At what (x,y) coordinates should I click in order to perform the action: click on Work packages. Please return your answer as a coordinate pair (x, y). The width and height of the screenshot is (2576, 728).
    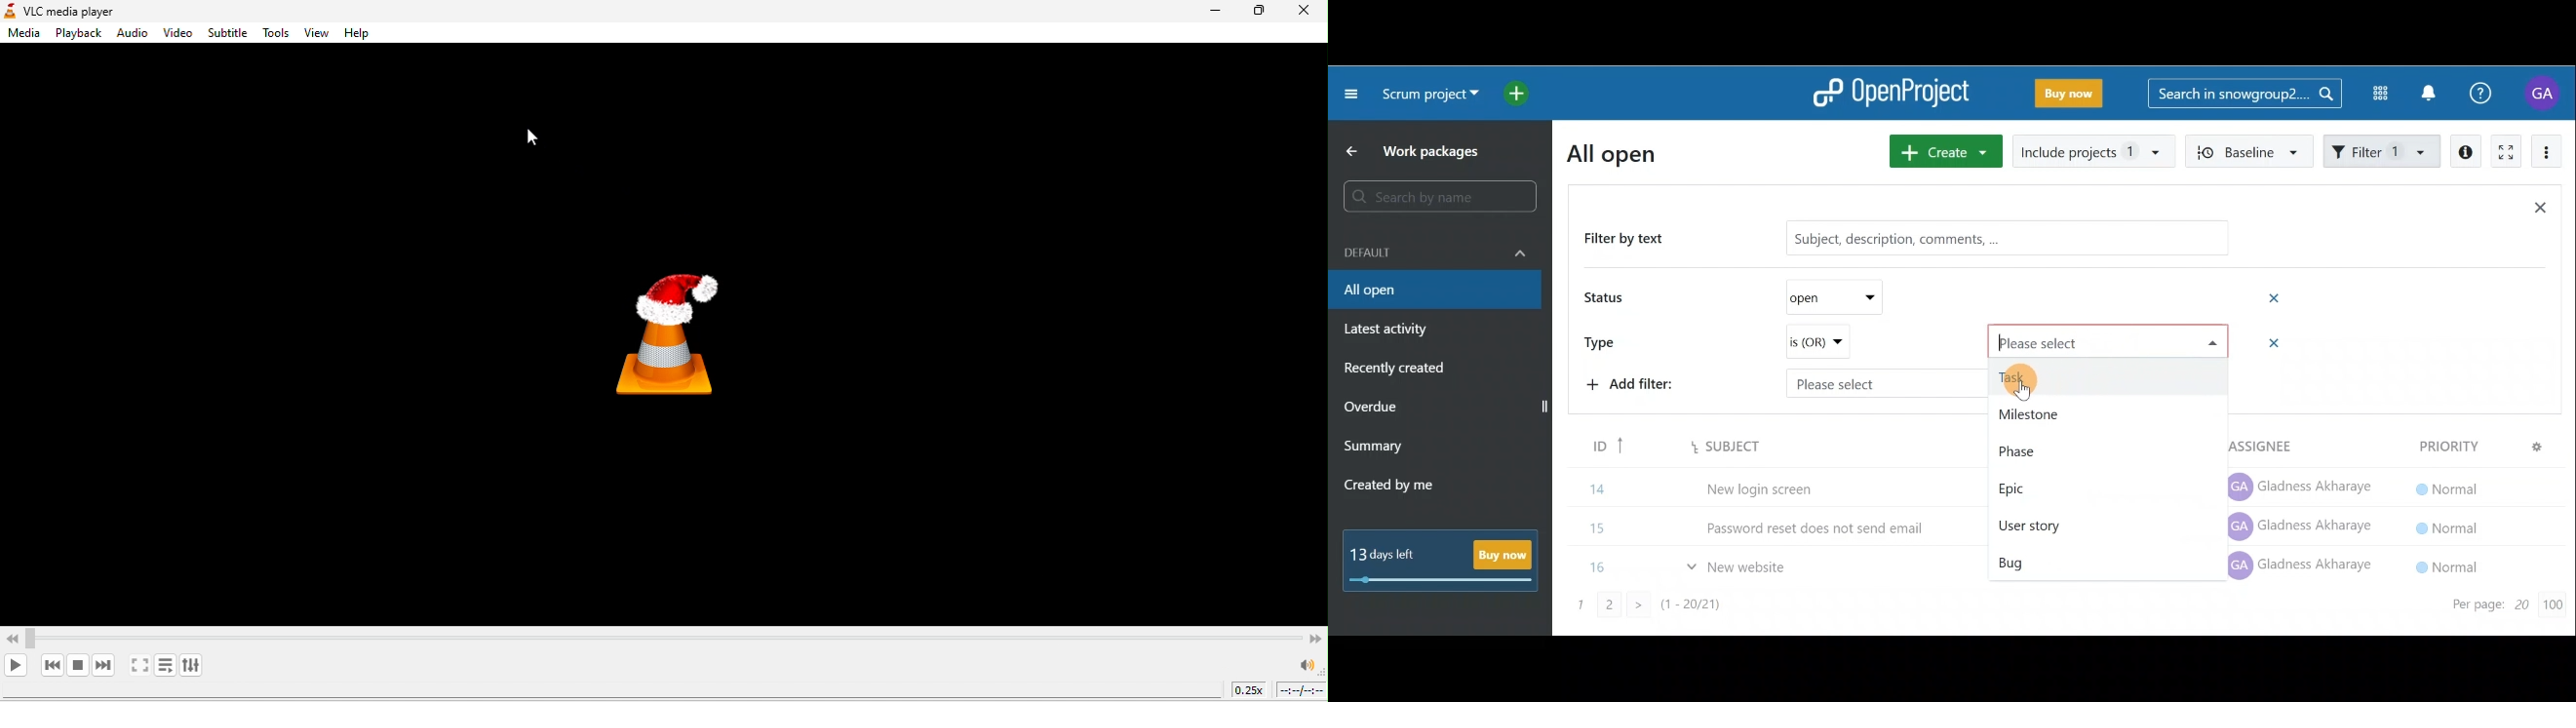
    Looking at the image, I should click on (1417, 151).